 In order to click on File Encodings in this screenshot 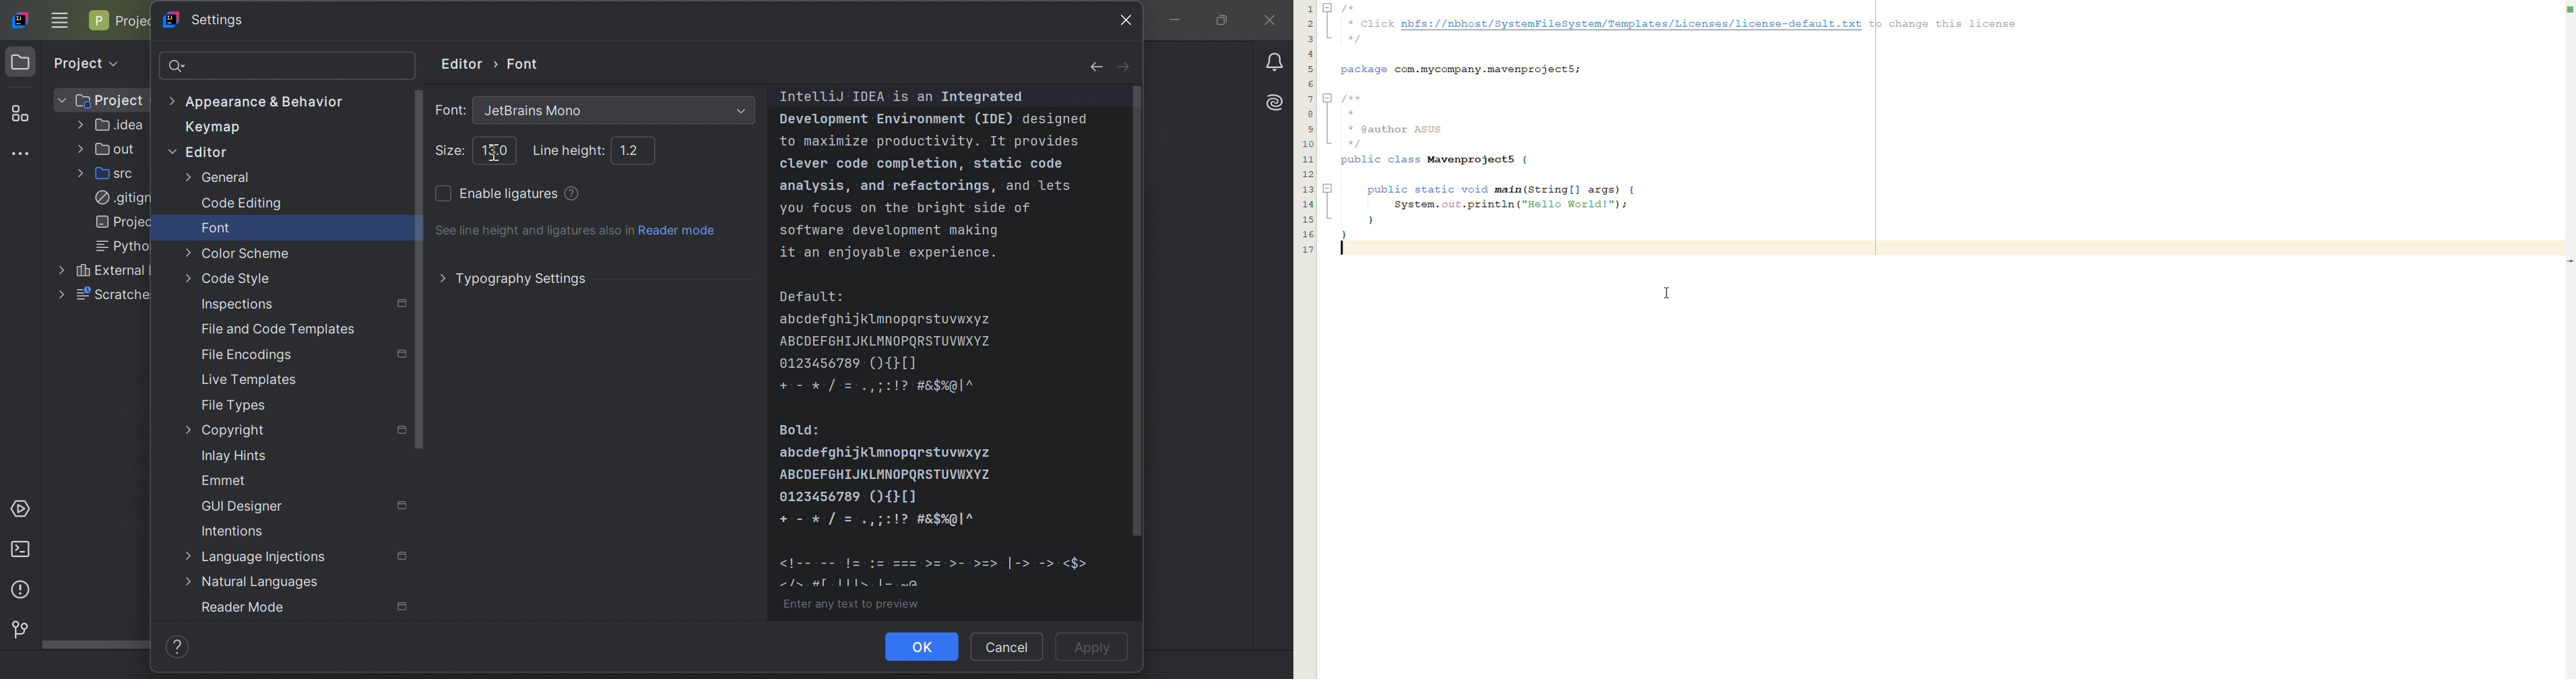, I will do `click(247, 356)`.